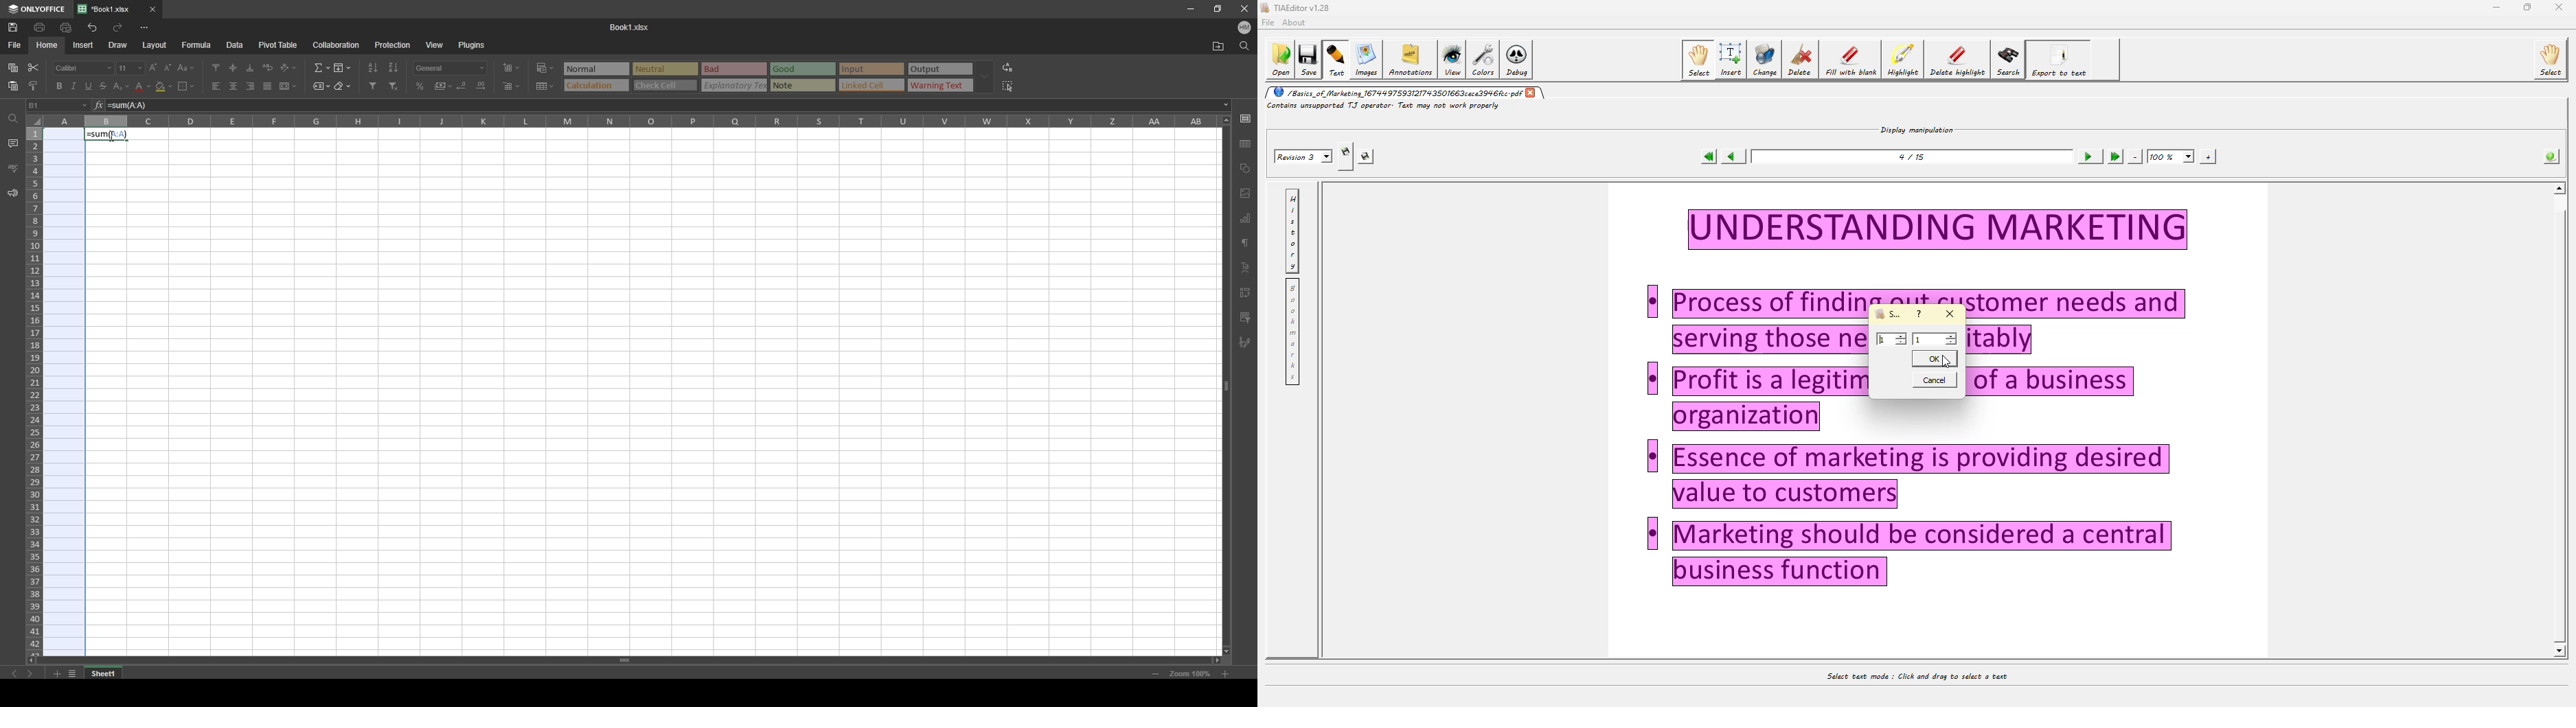  I want to click on paragraph, so click(1246, 242).